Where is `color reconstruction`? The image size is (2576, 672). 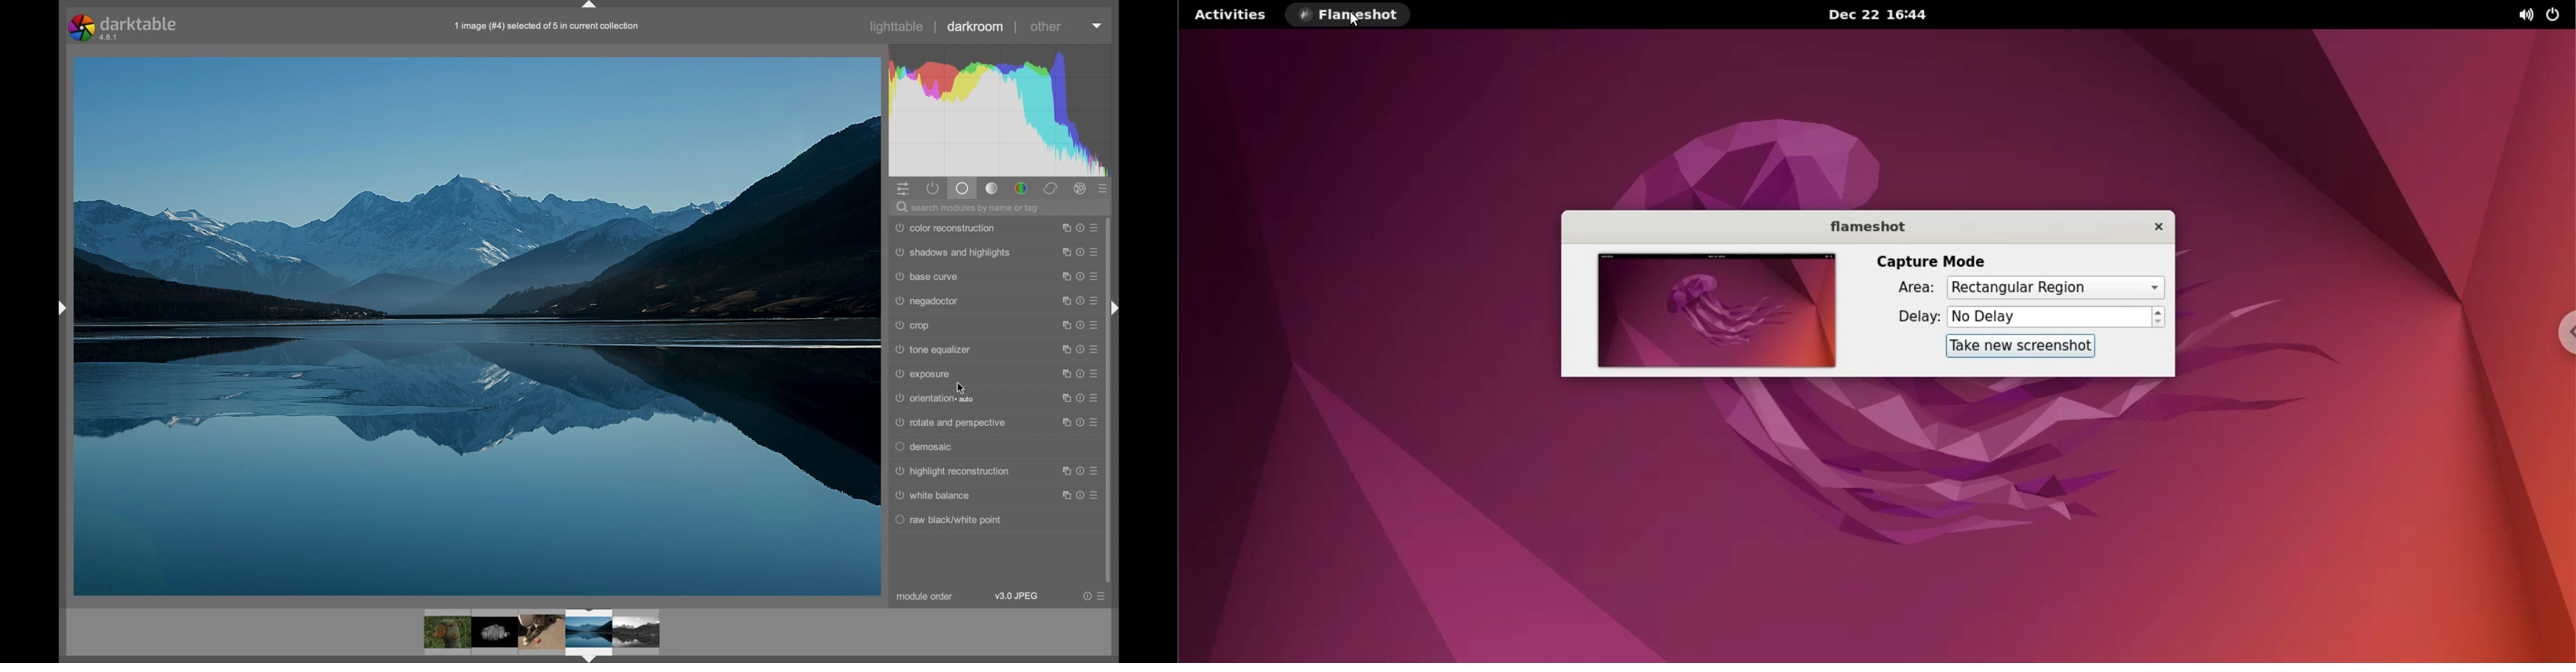
color reconstruction is located at coordinates (946, 228).